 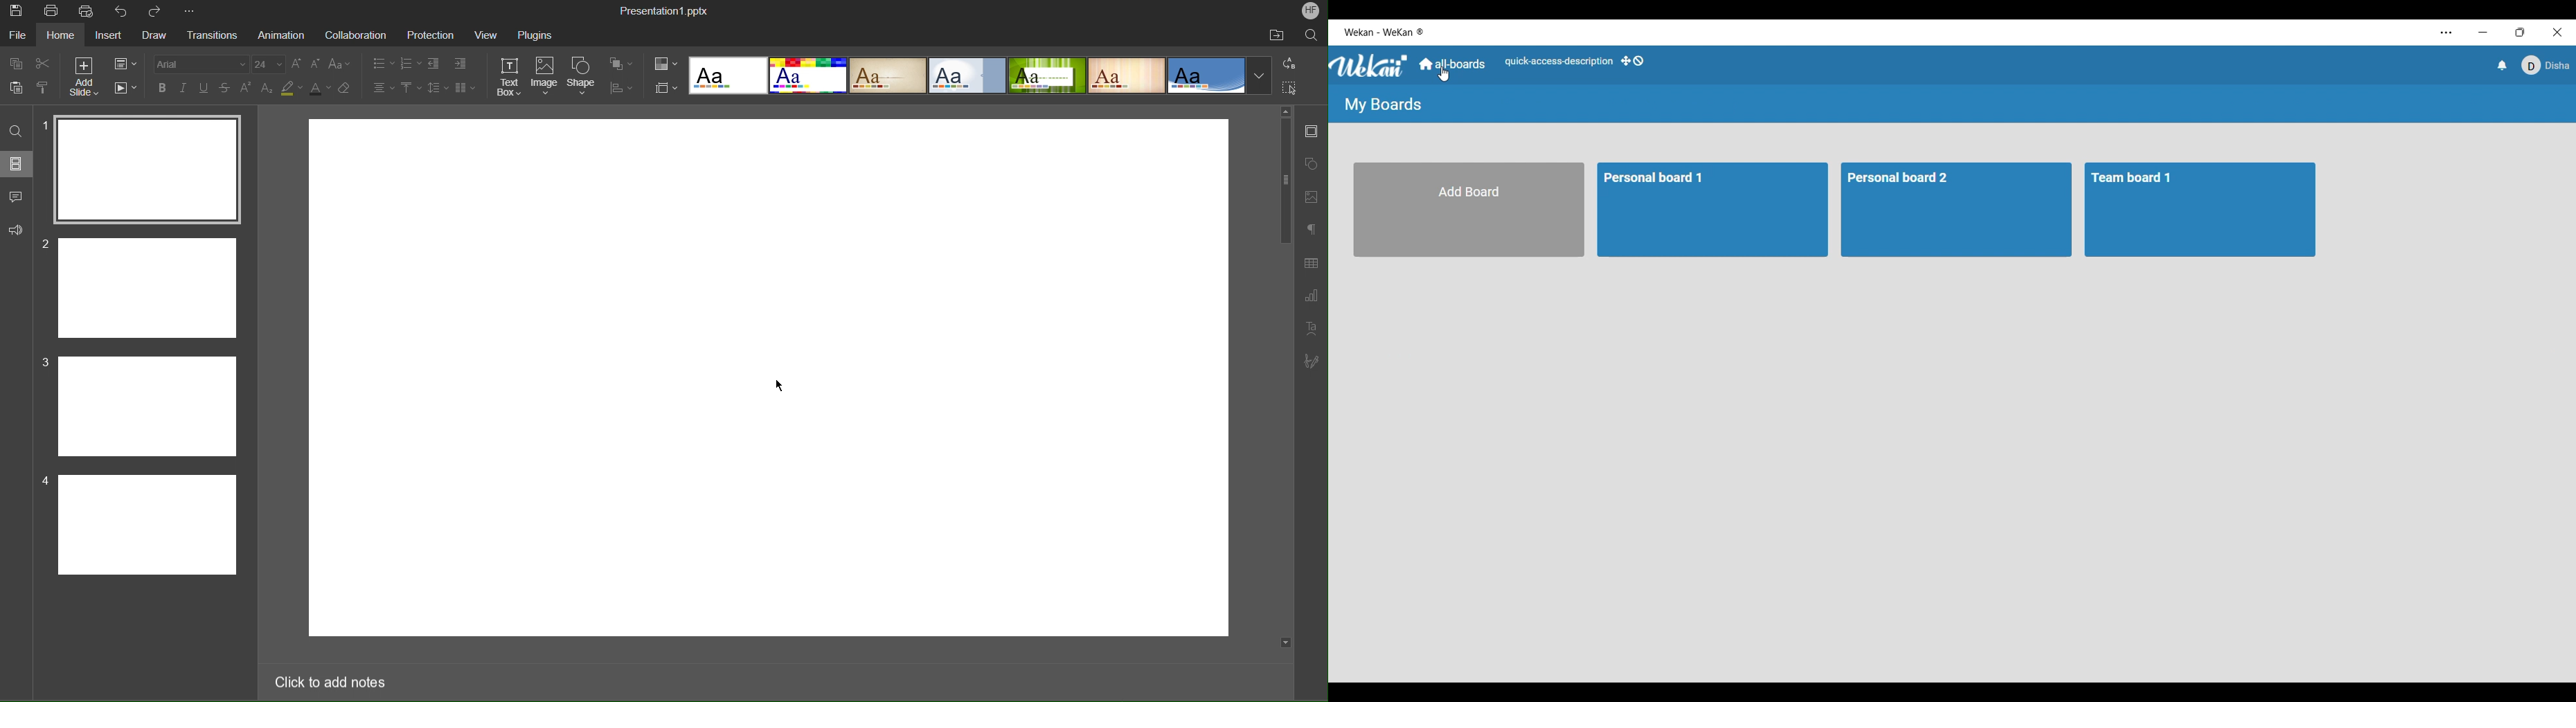 What do you see at coordinates (204, 87) in the screenshot?
I see `underline` at bounding box center [204, 87].